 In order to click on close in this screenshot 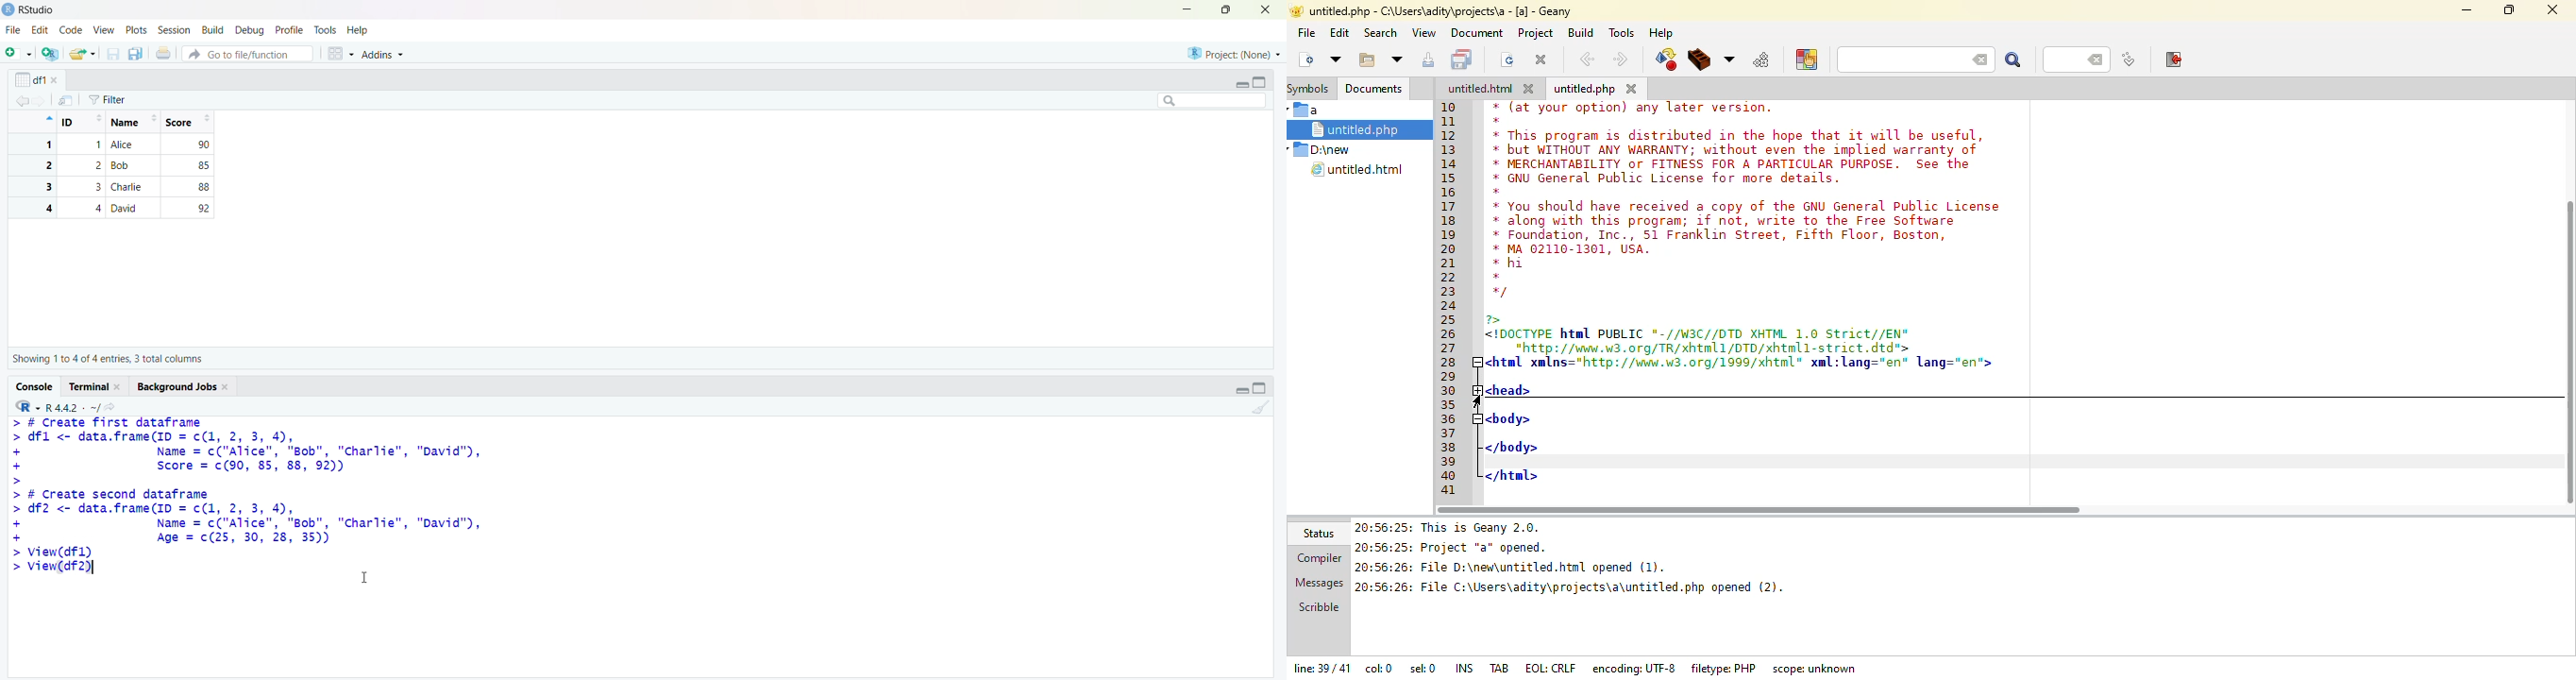, I will do `click(56, 80)`.